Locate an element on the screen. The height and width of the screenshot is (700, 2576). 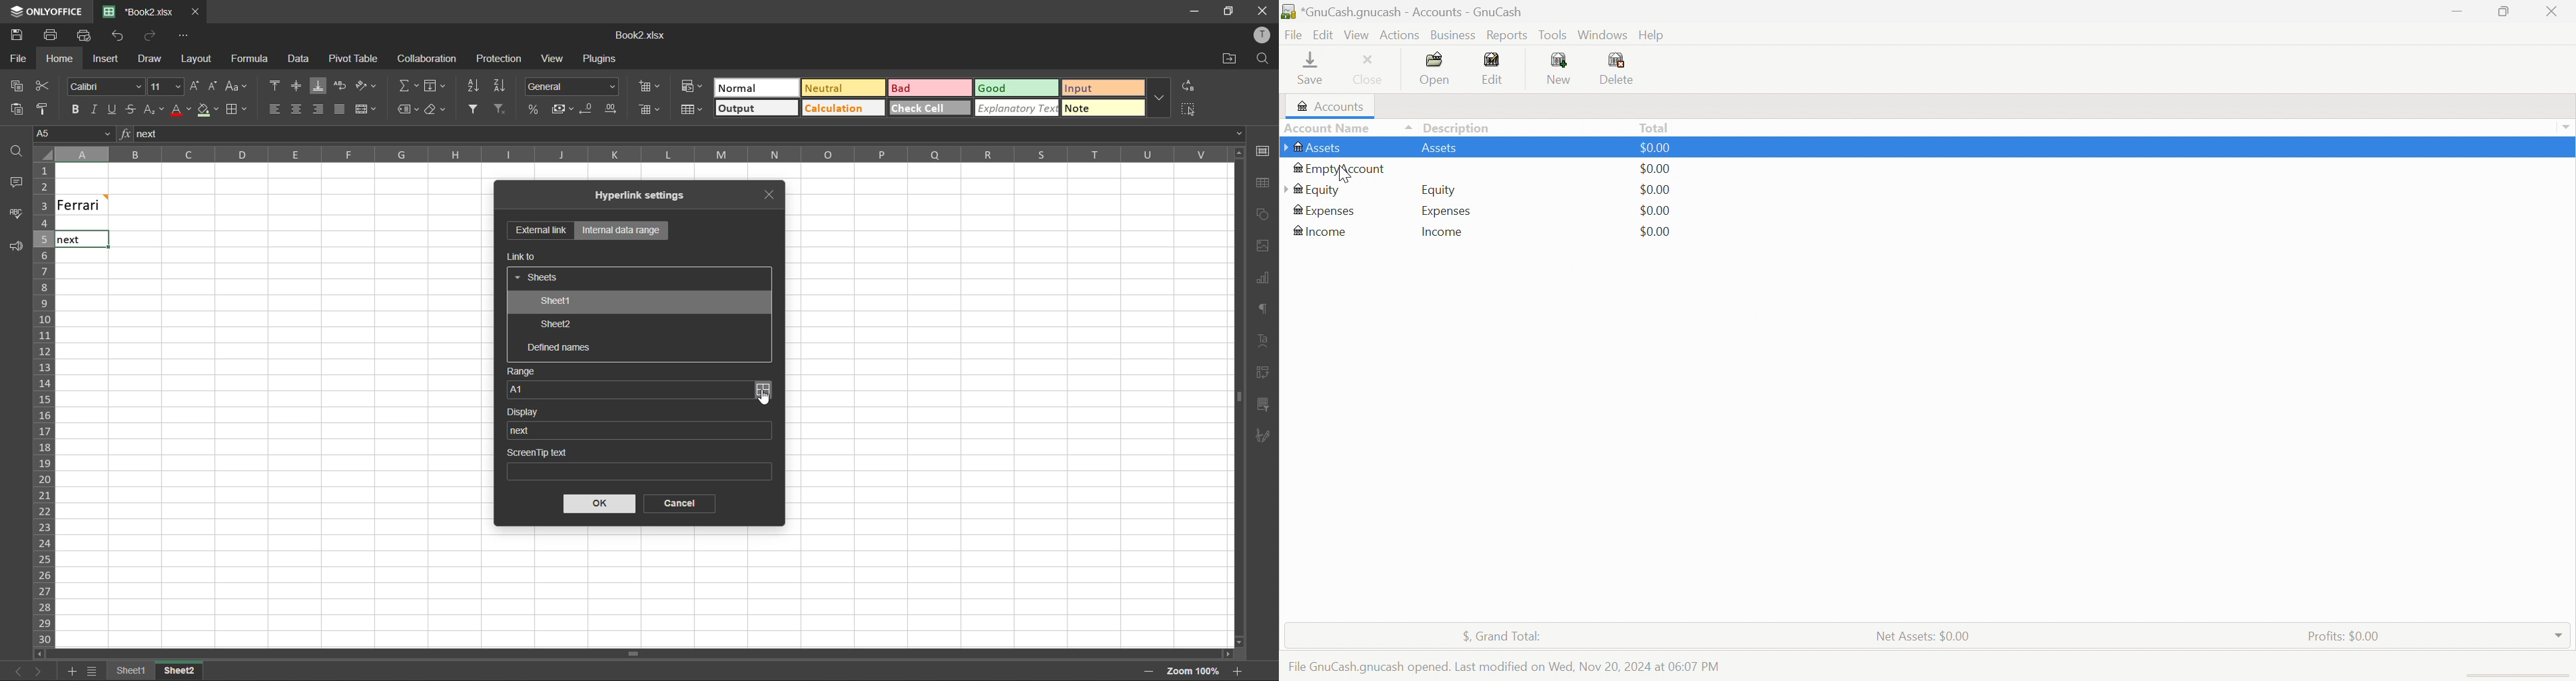
add sheet is located at coordinates (71, 671).